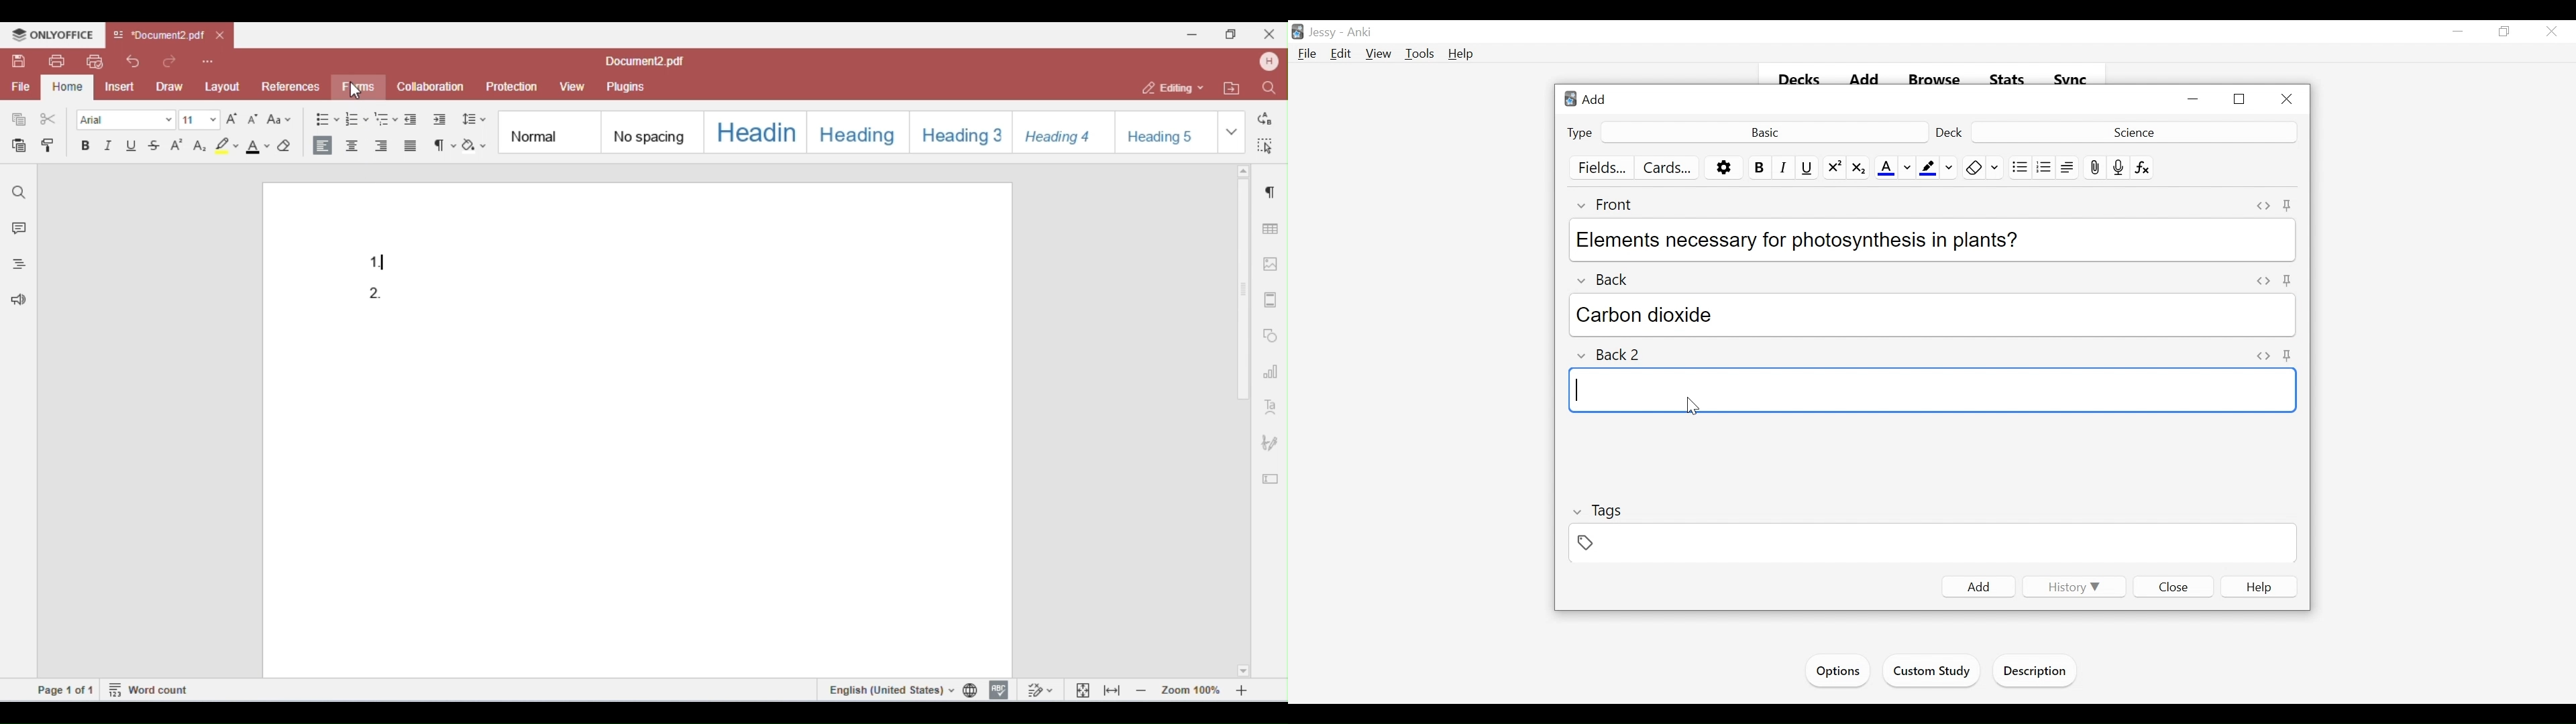 The width and height of the screenshot is (2576, 728). I want to click on Basic, so click(1764, 131).